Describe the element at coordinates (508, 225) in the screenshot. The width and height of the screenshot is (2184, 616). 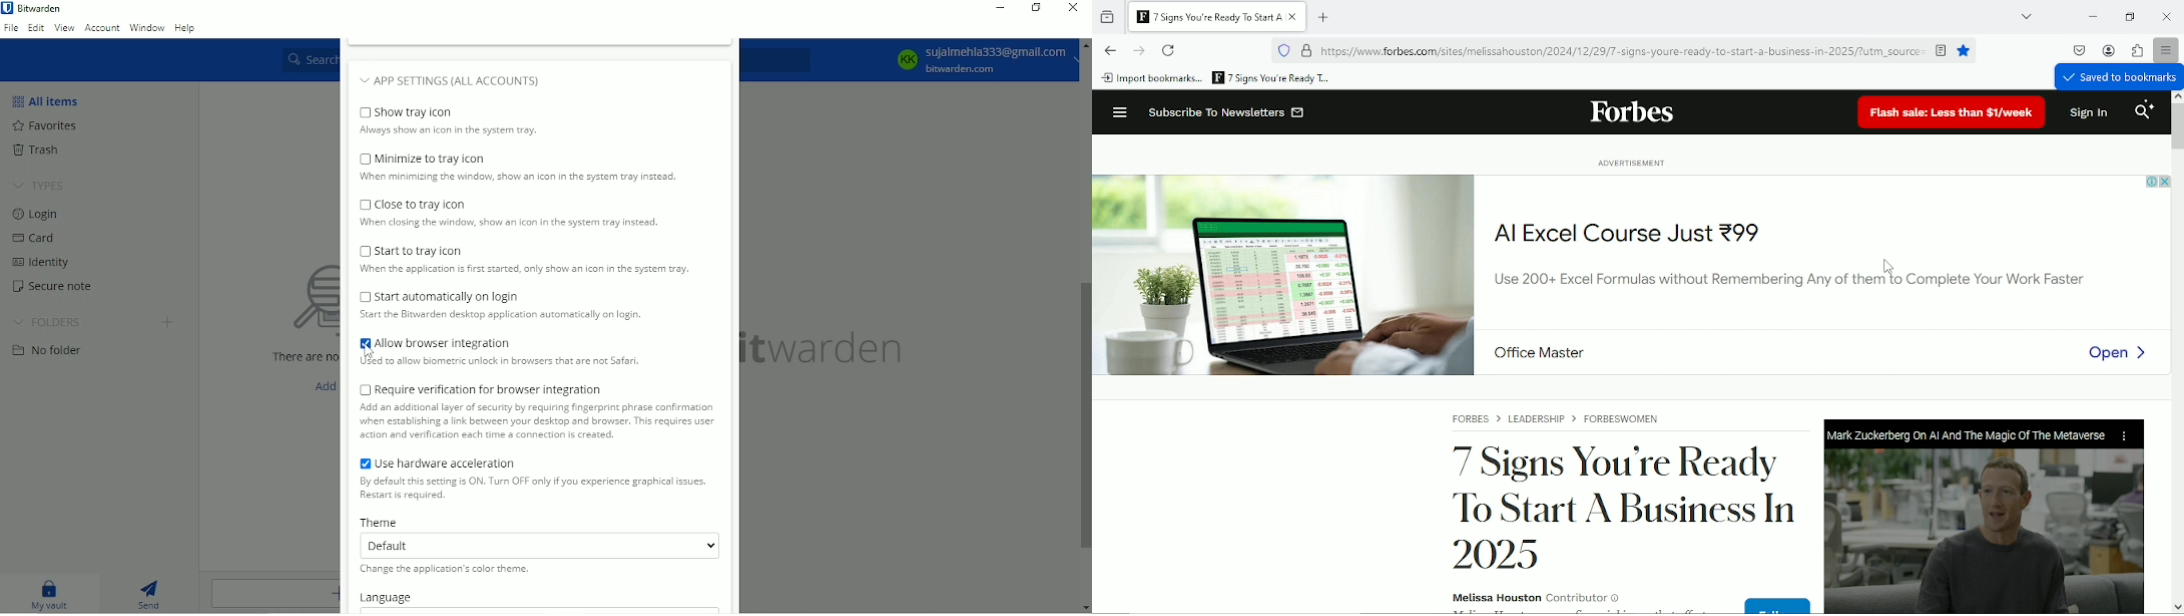
I see `When closing the window, show an icon in the system tray instead.` at that location.